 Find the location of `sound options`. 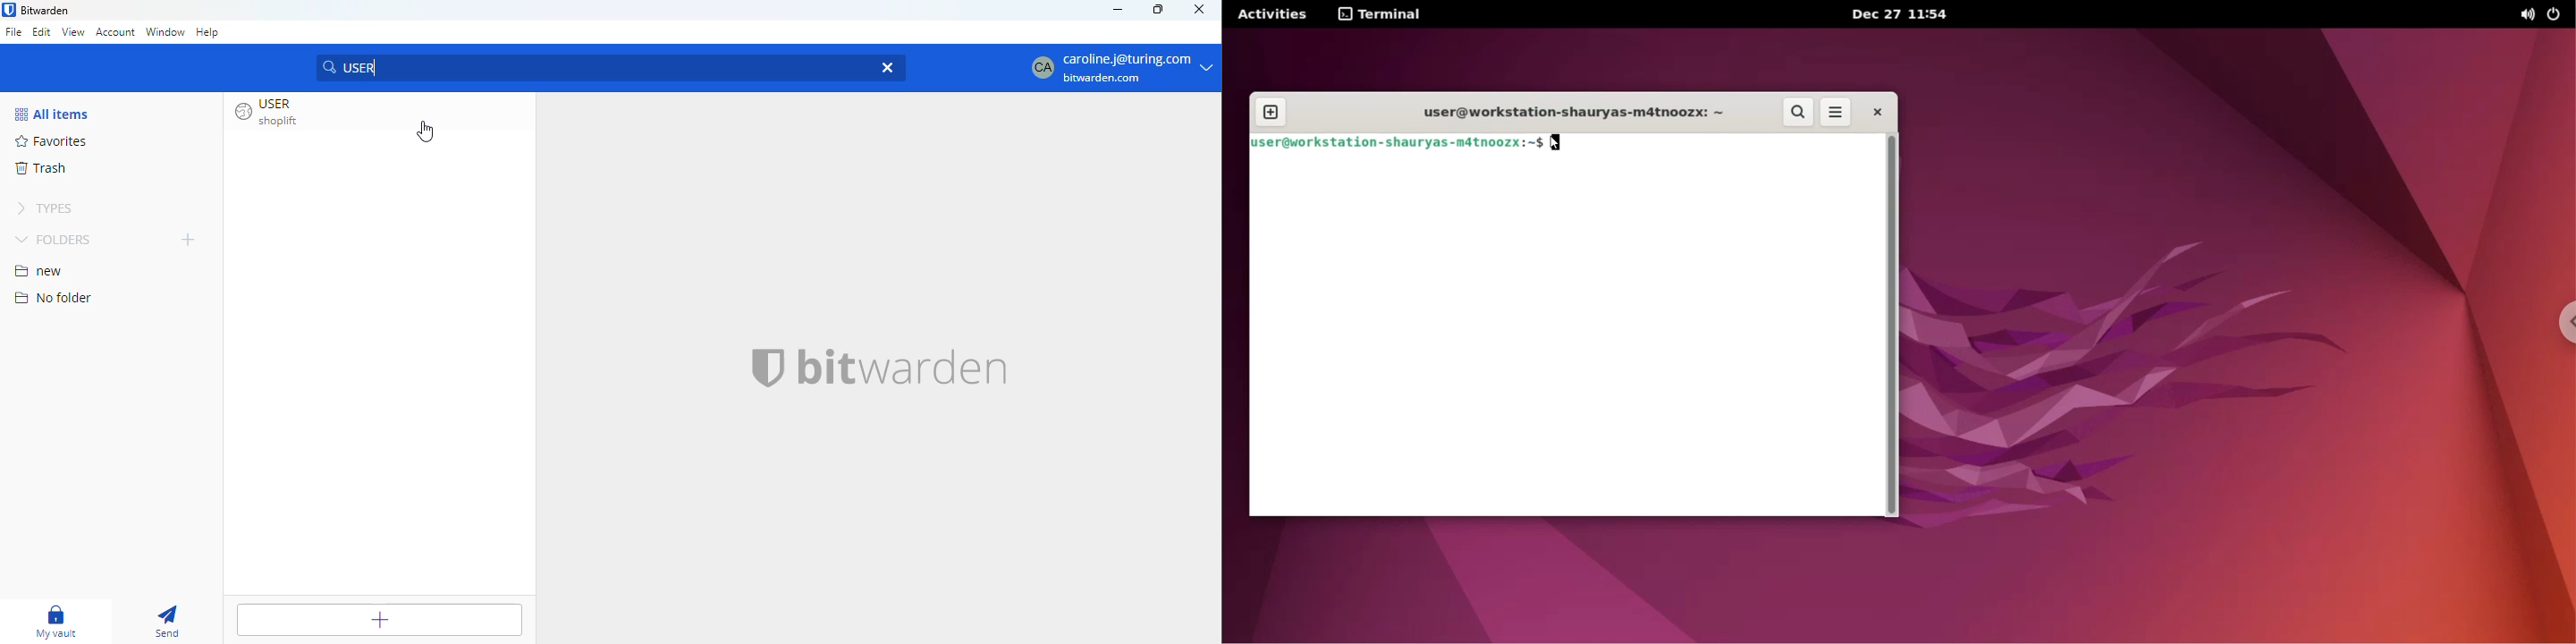

sound options is located at coordinates (2527, 14).